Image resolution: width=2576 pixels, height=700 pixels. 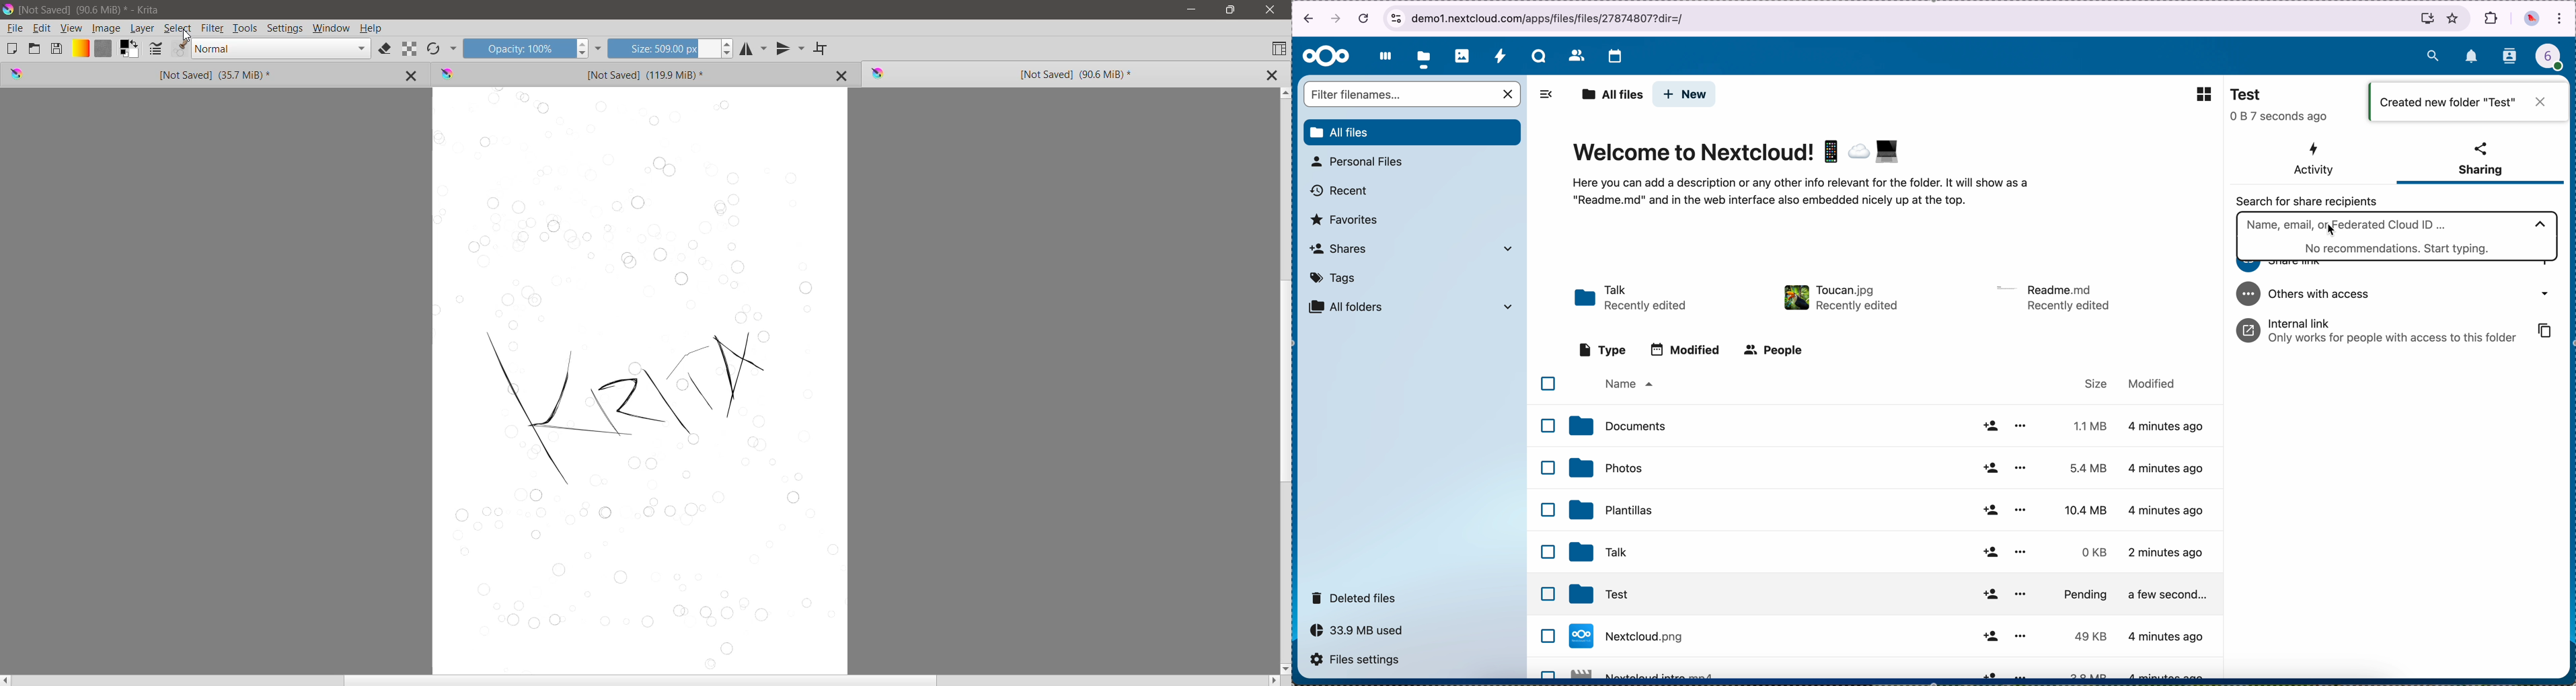 I want to click on file, so click(x=1890, y=669).